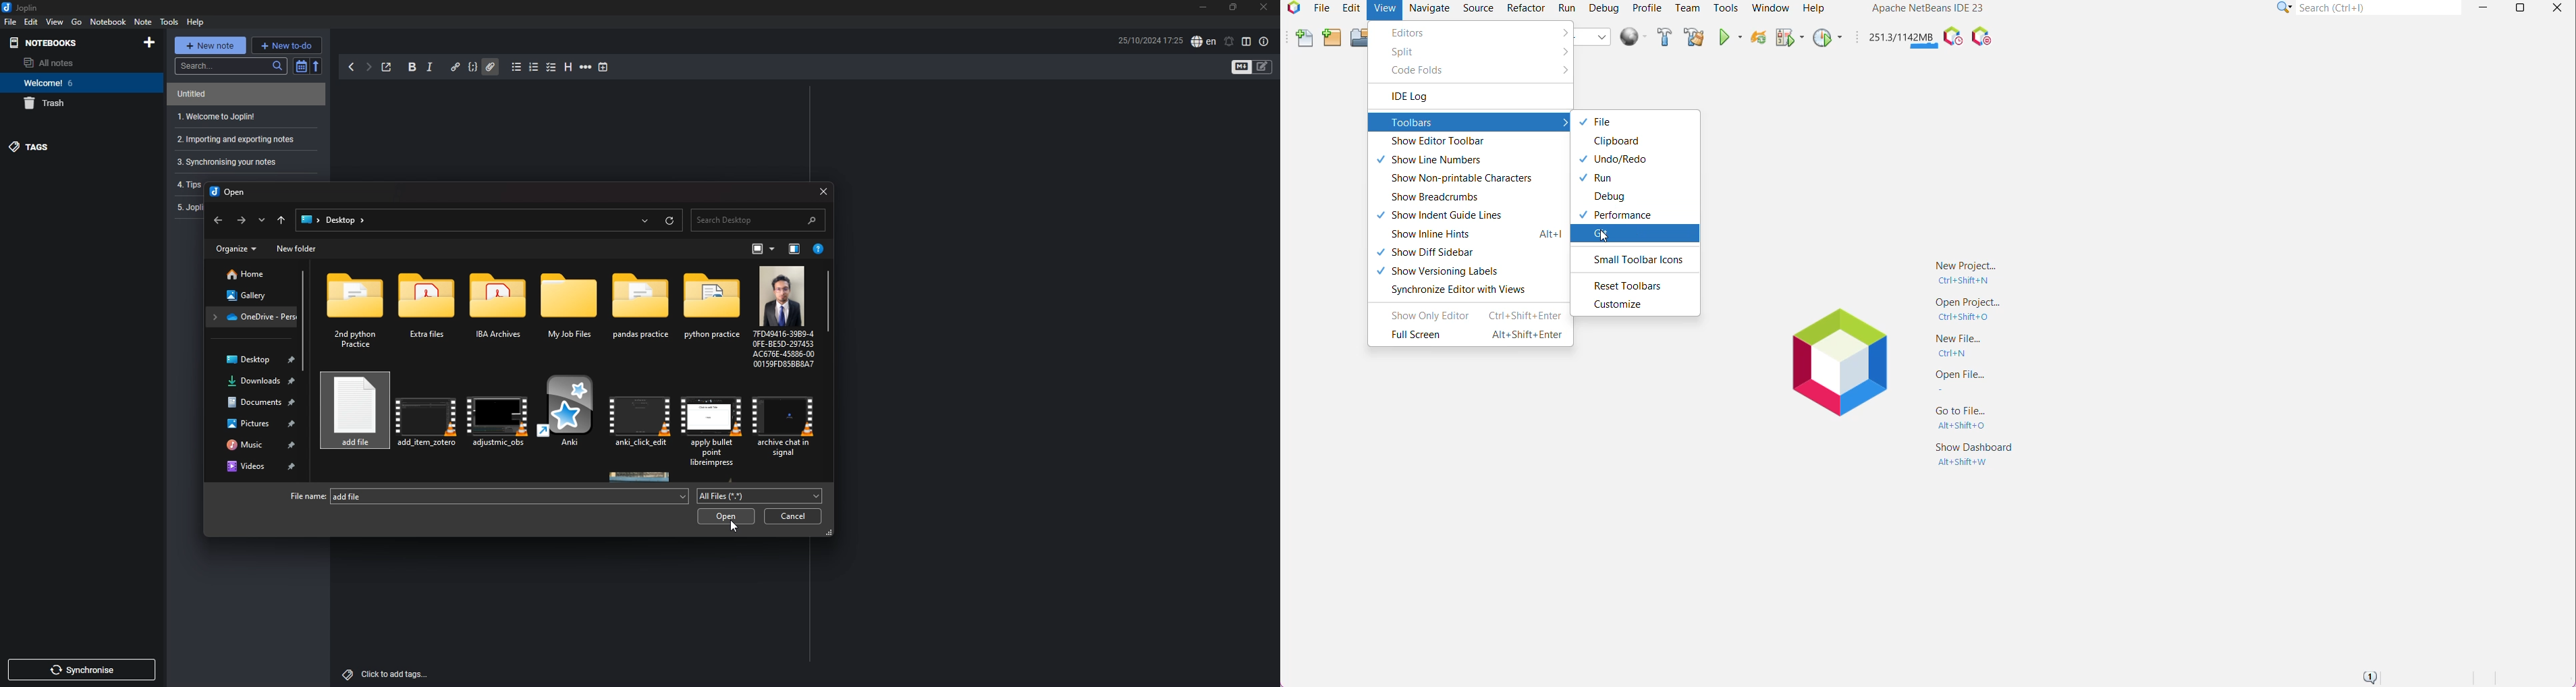 This screenshot has height=700, width=2576. What do you see at coordinates (642, 313) in the screenshot?
I see `folder` at bounding box center [642, 313].